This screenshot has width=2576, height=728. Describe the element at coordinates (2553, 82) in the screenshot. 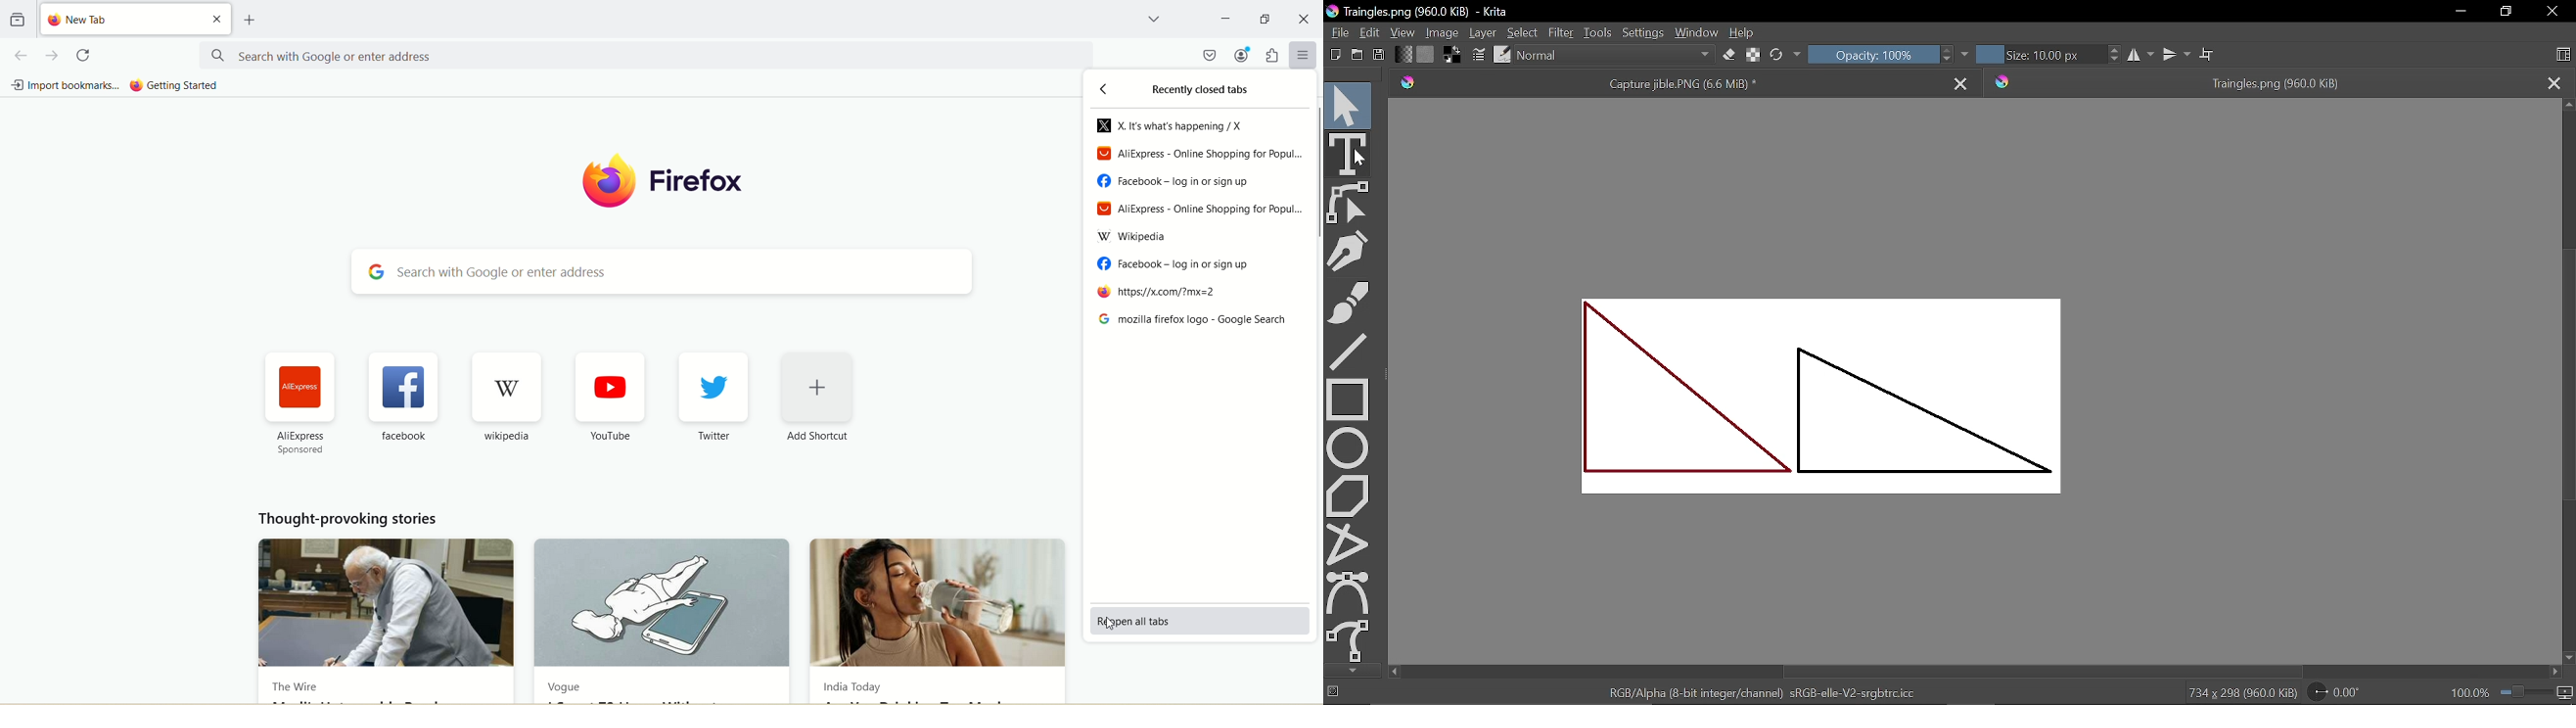

I see `Close other tab` at that location.